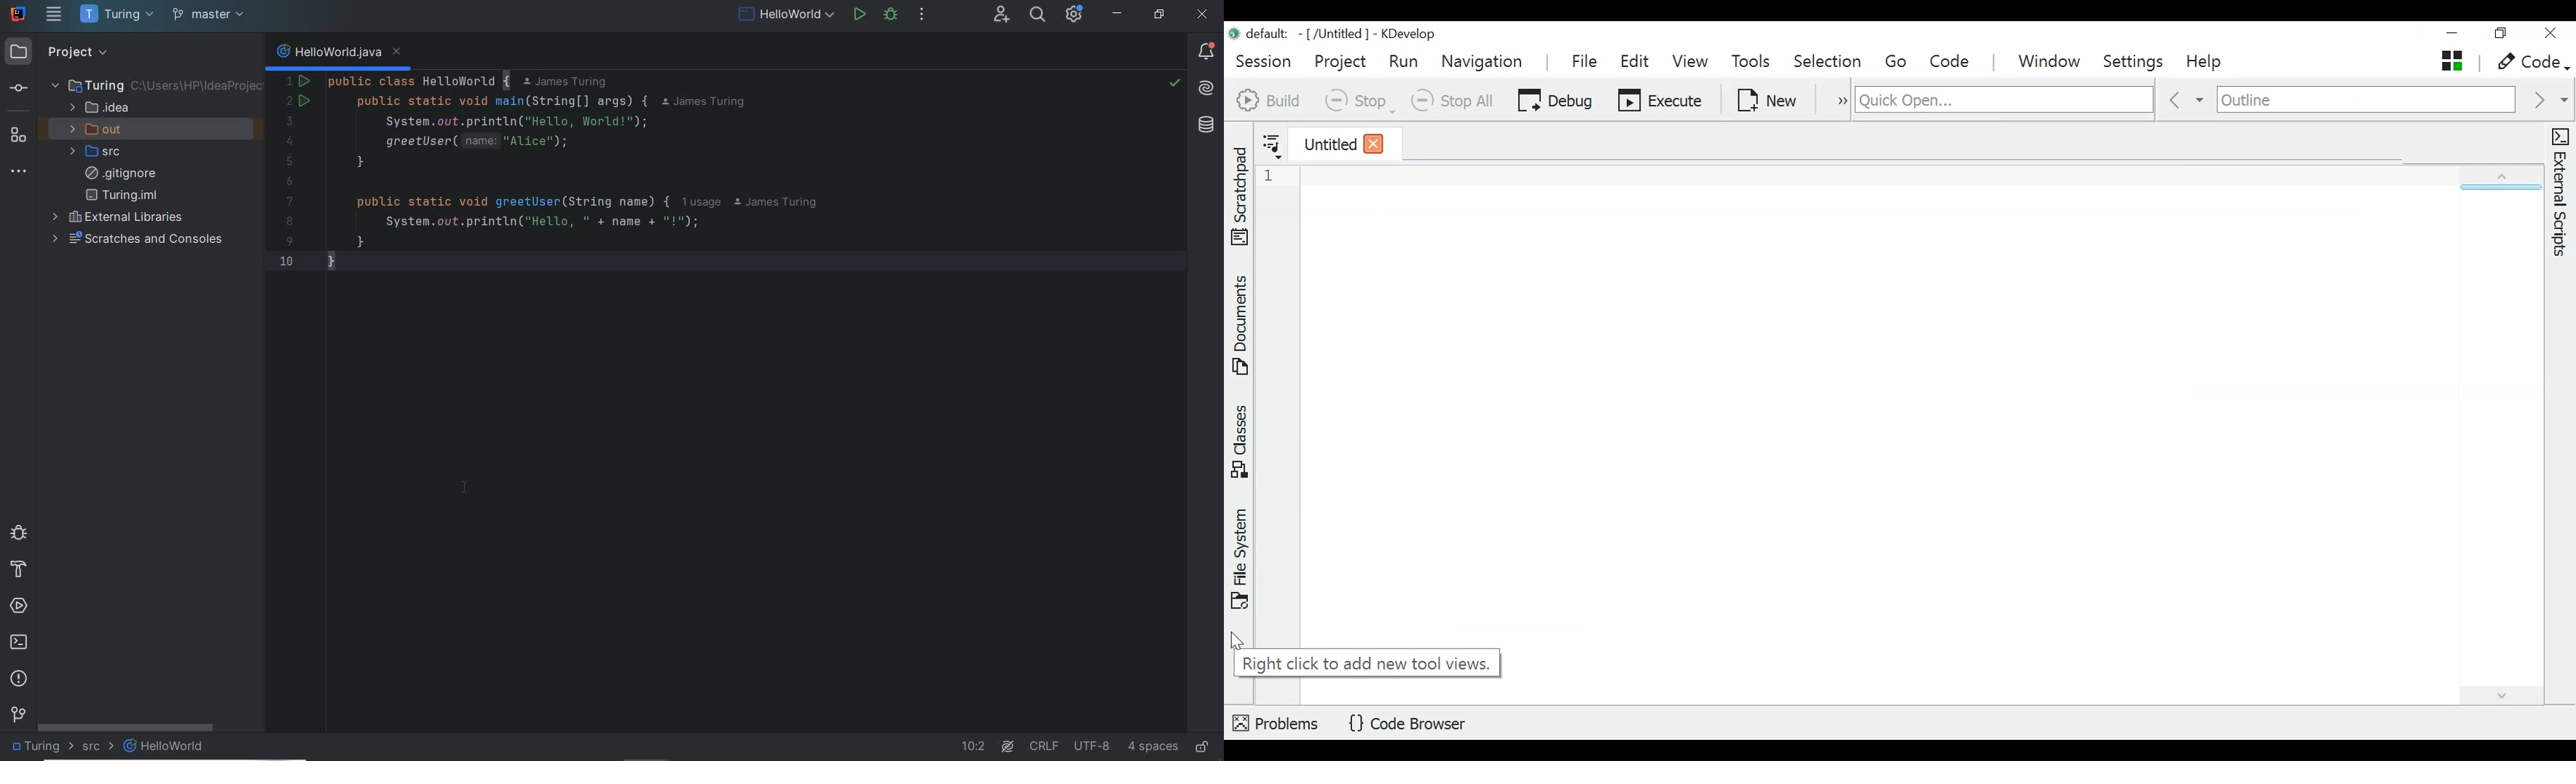 This screenshot has height=784, width=2576. I want to click on commit, so click(17, 90).